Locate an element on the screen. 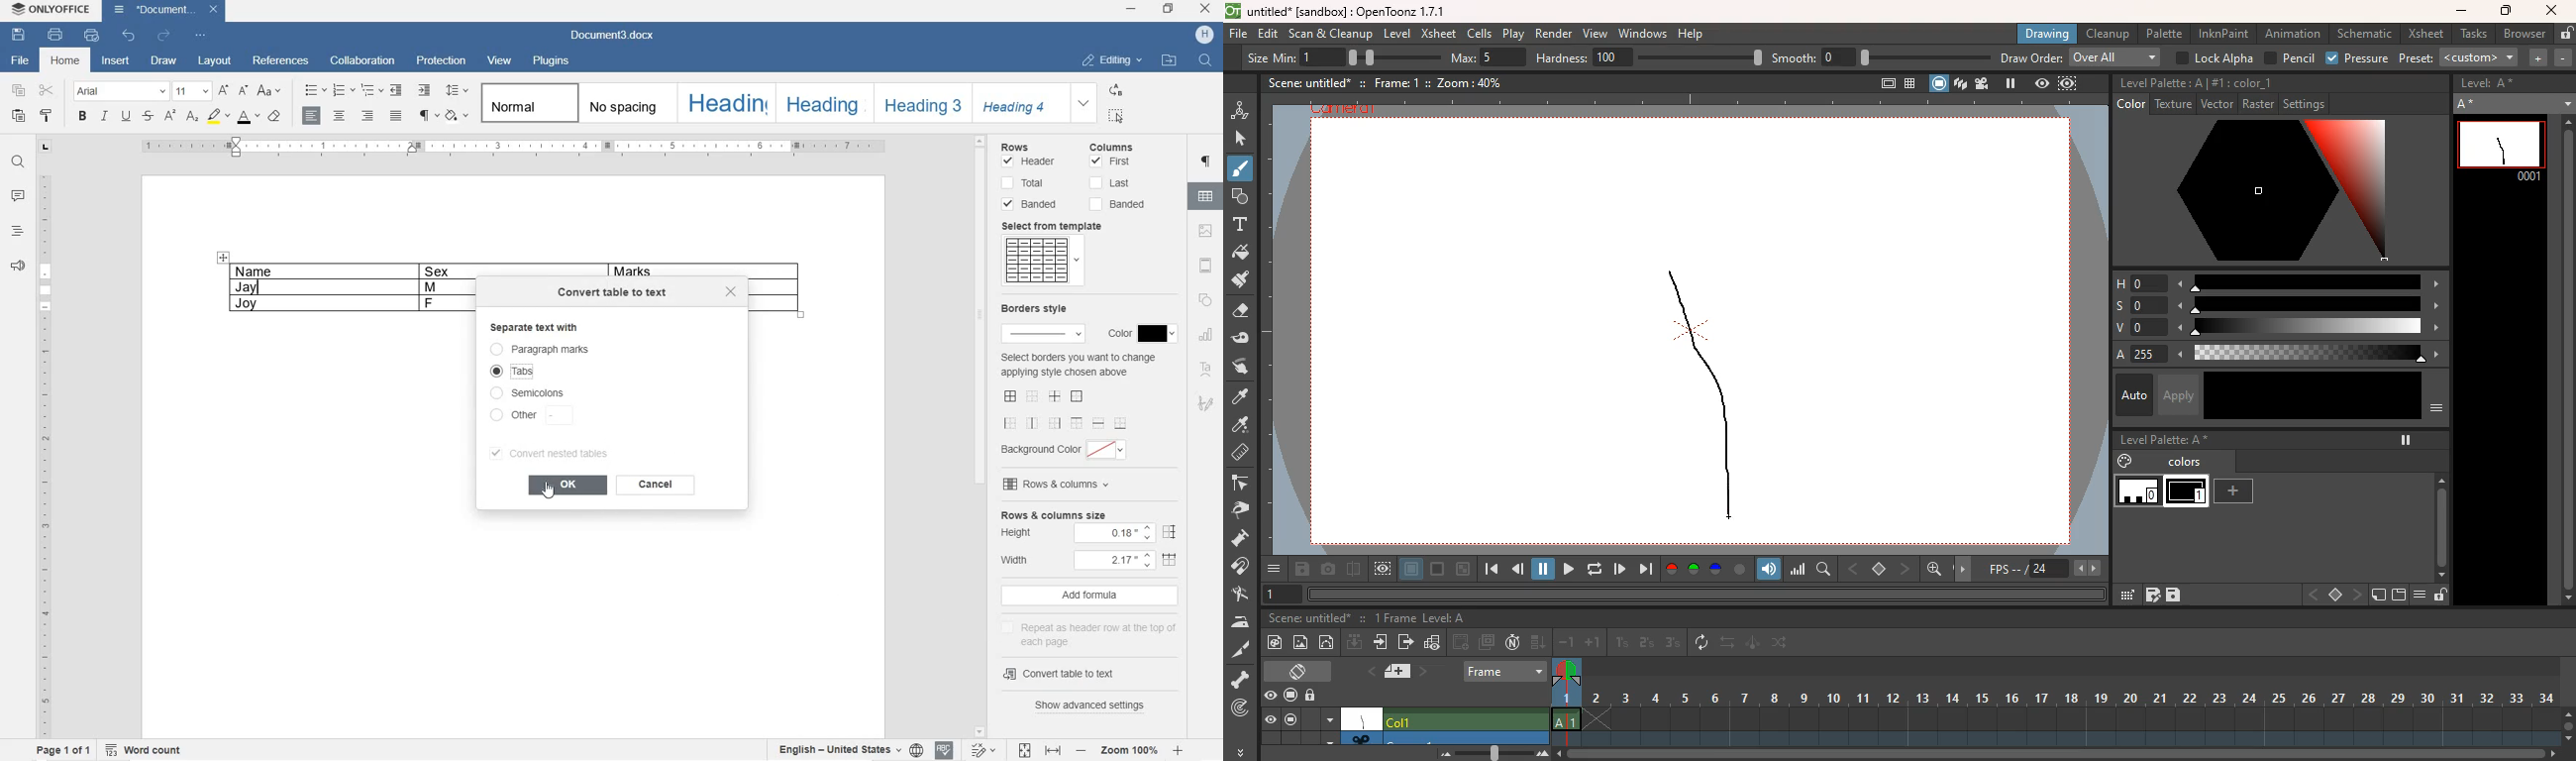 Image resolution: width=2576 pixels, height=784 pixels. render is located at coordinates (1552, 35).